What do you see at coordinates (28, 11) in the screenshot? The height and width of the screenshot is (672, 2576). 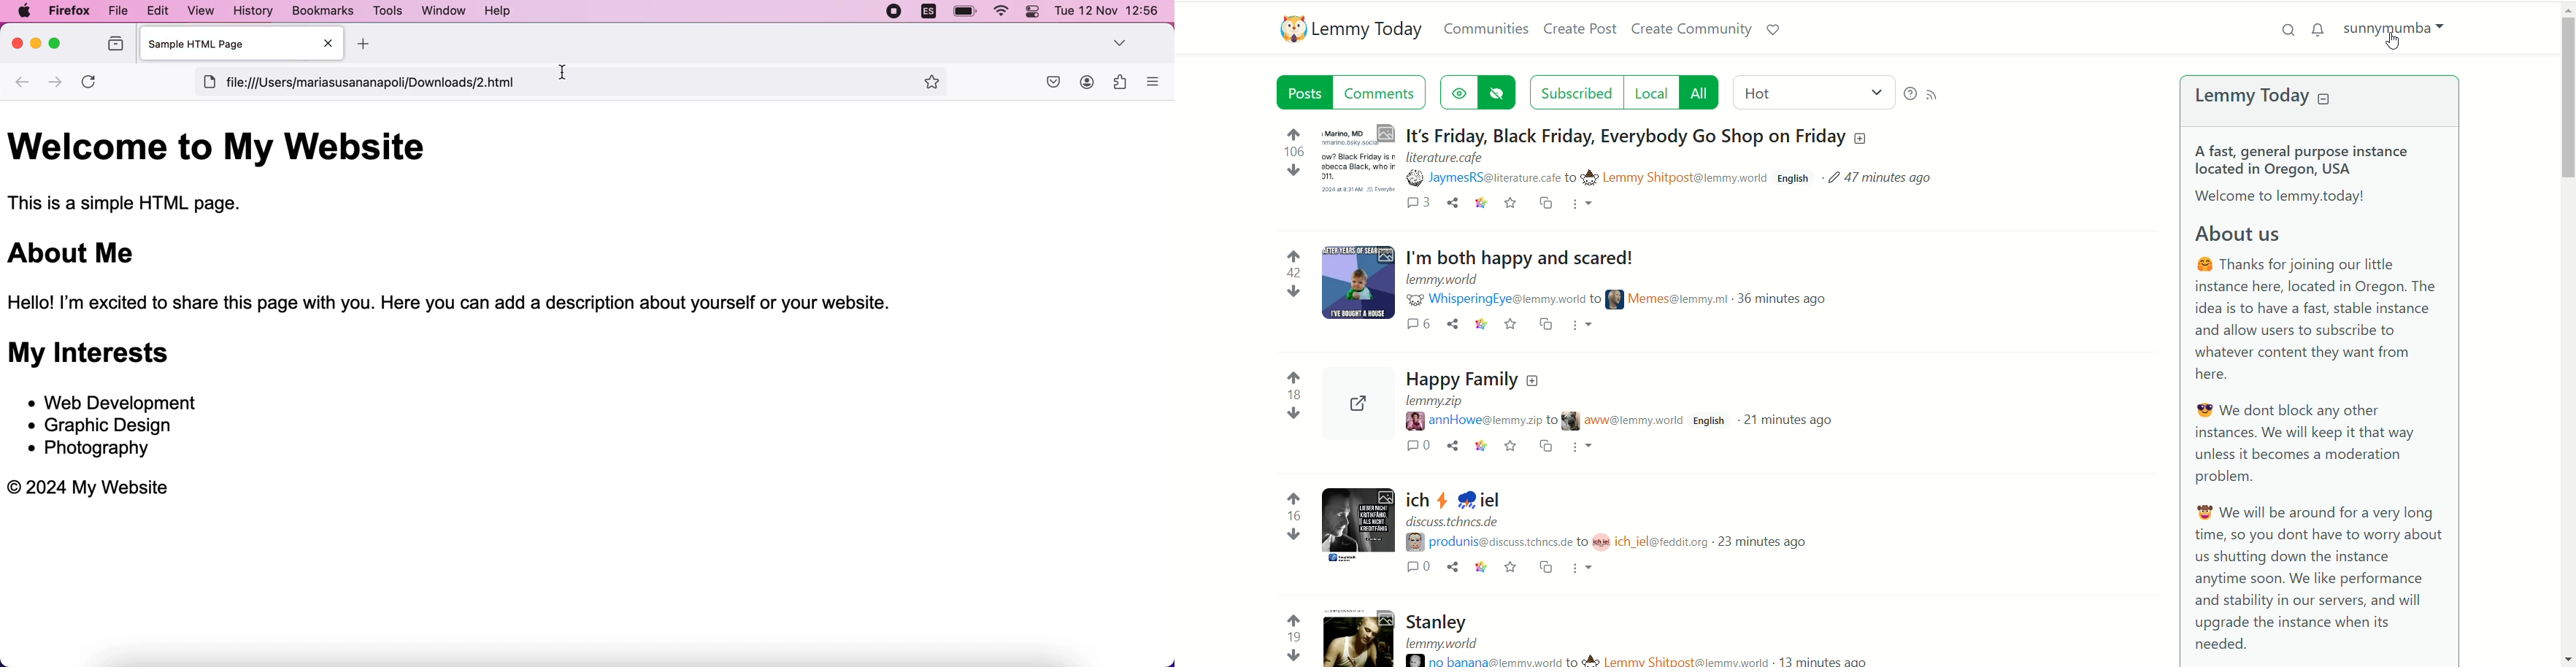 I see `mac logo` at bounding box center [28, 11].